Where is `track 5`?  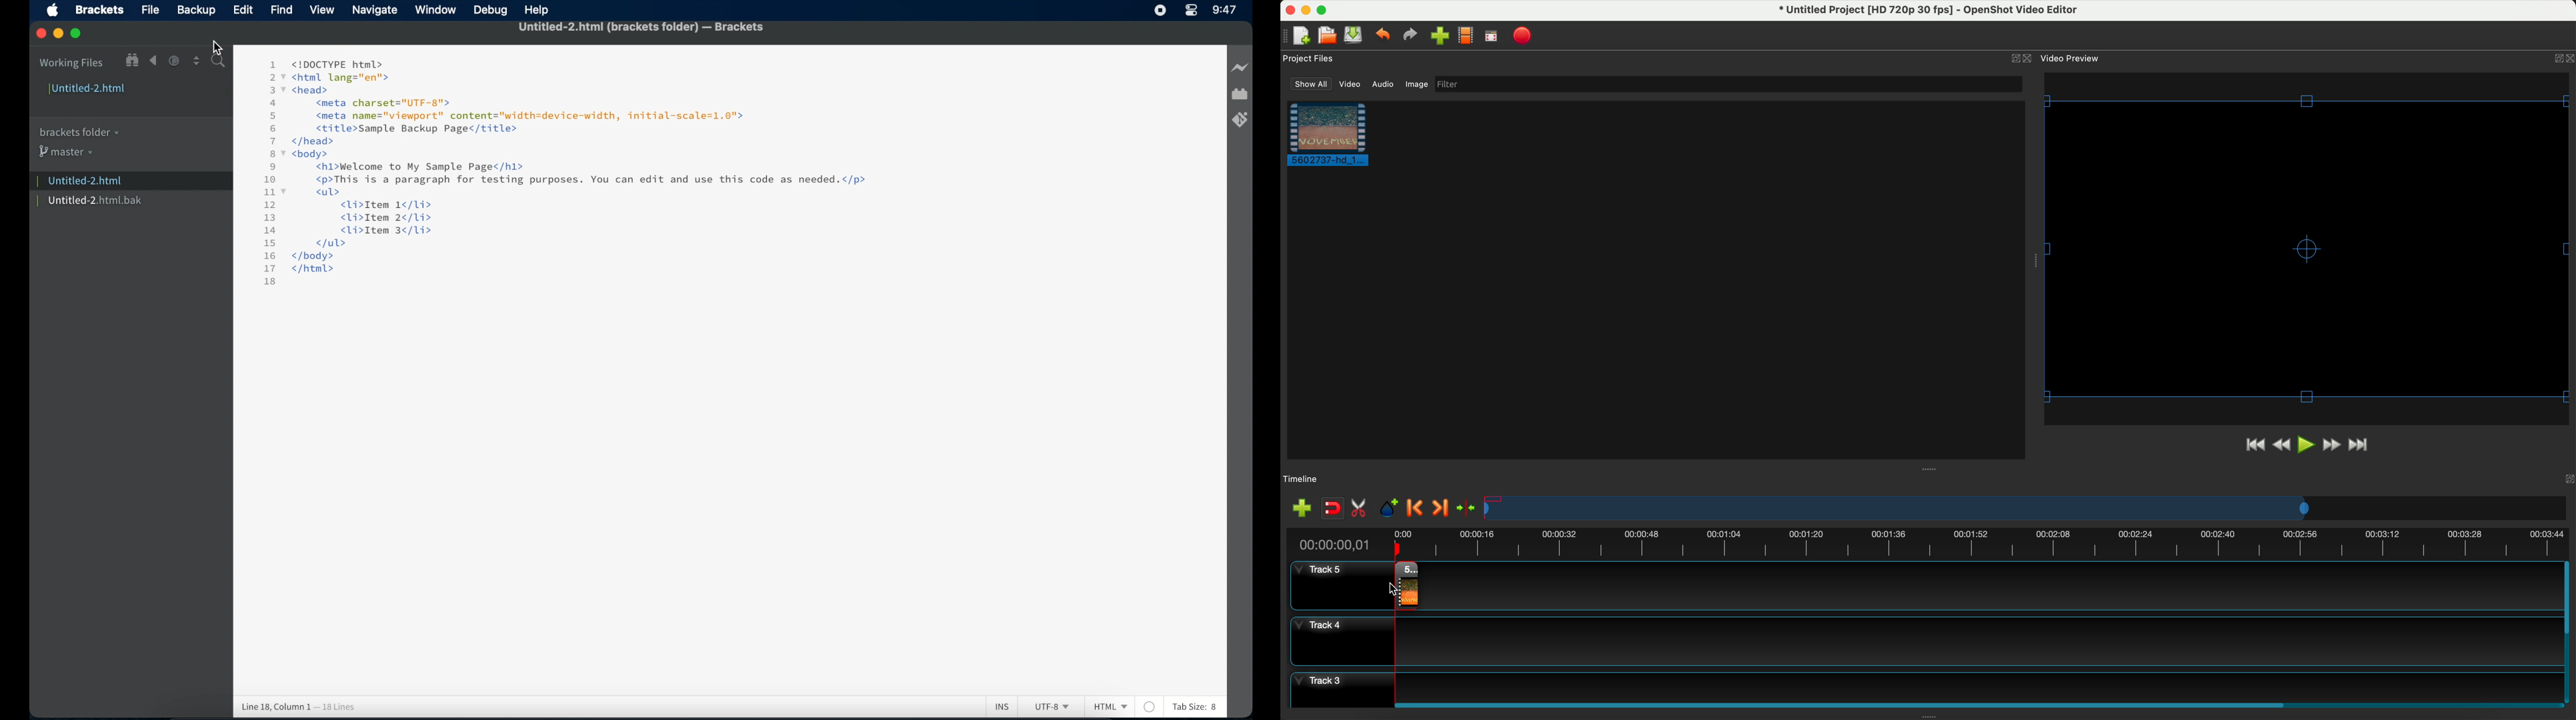 track 5 is located at coordinates (1335, 586).